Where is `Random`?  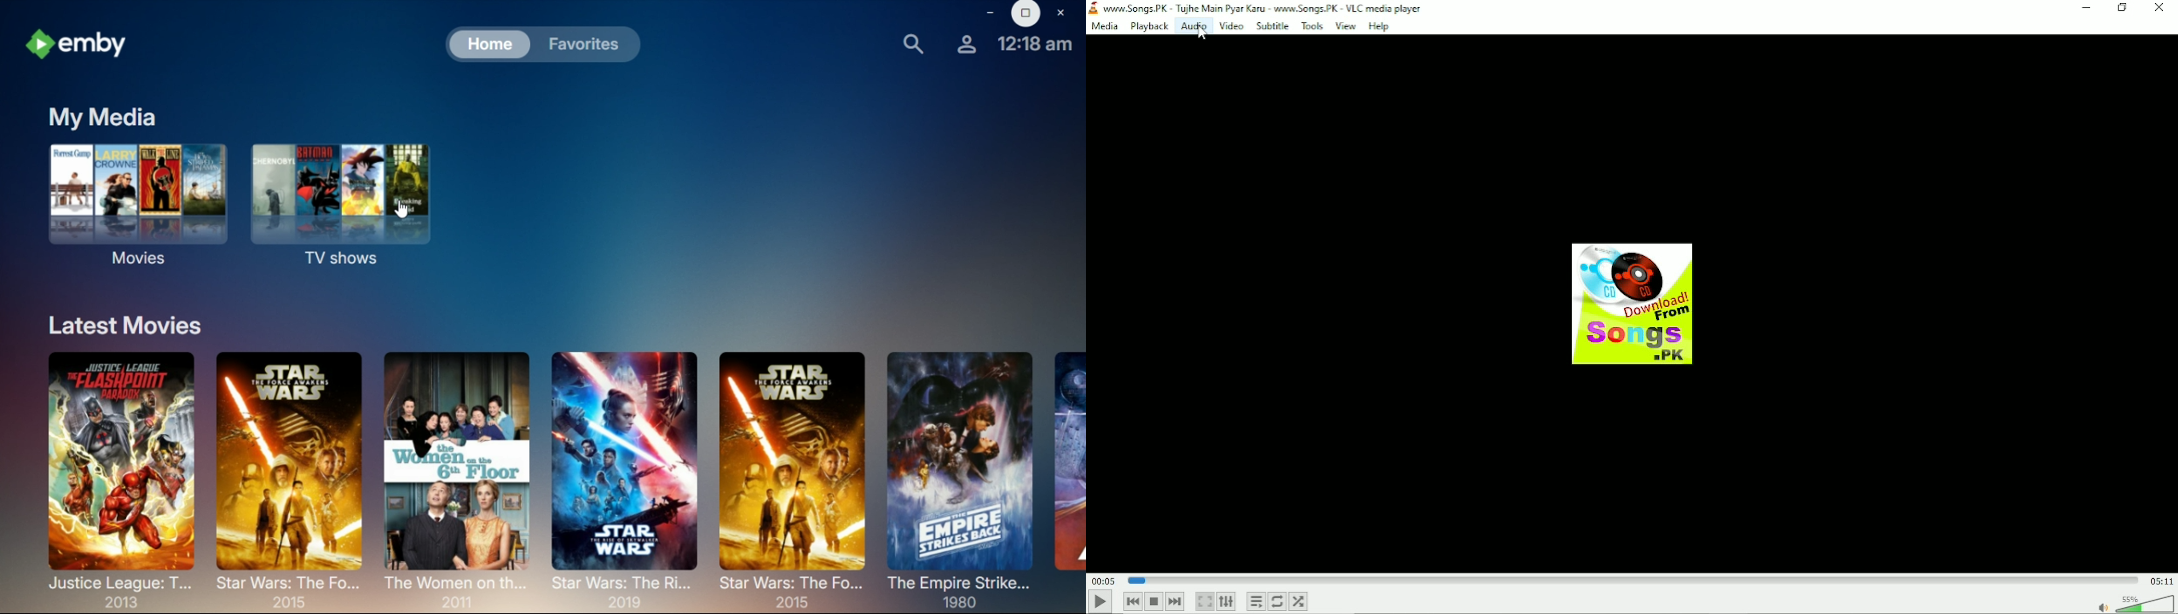
Random is located at coordinates (1299, 601).